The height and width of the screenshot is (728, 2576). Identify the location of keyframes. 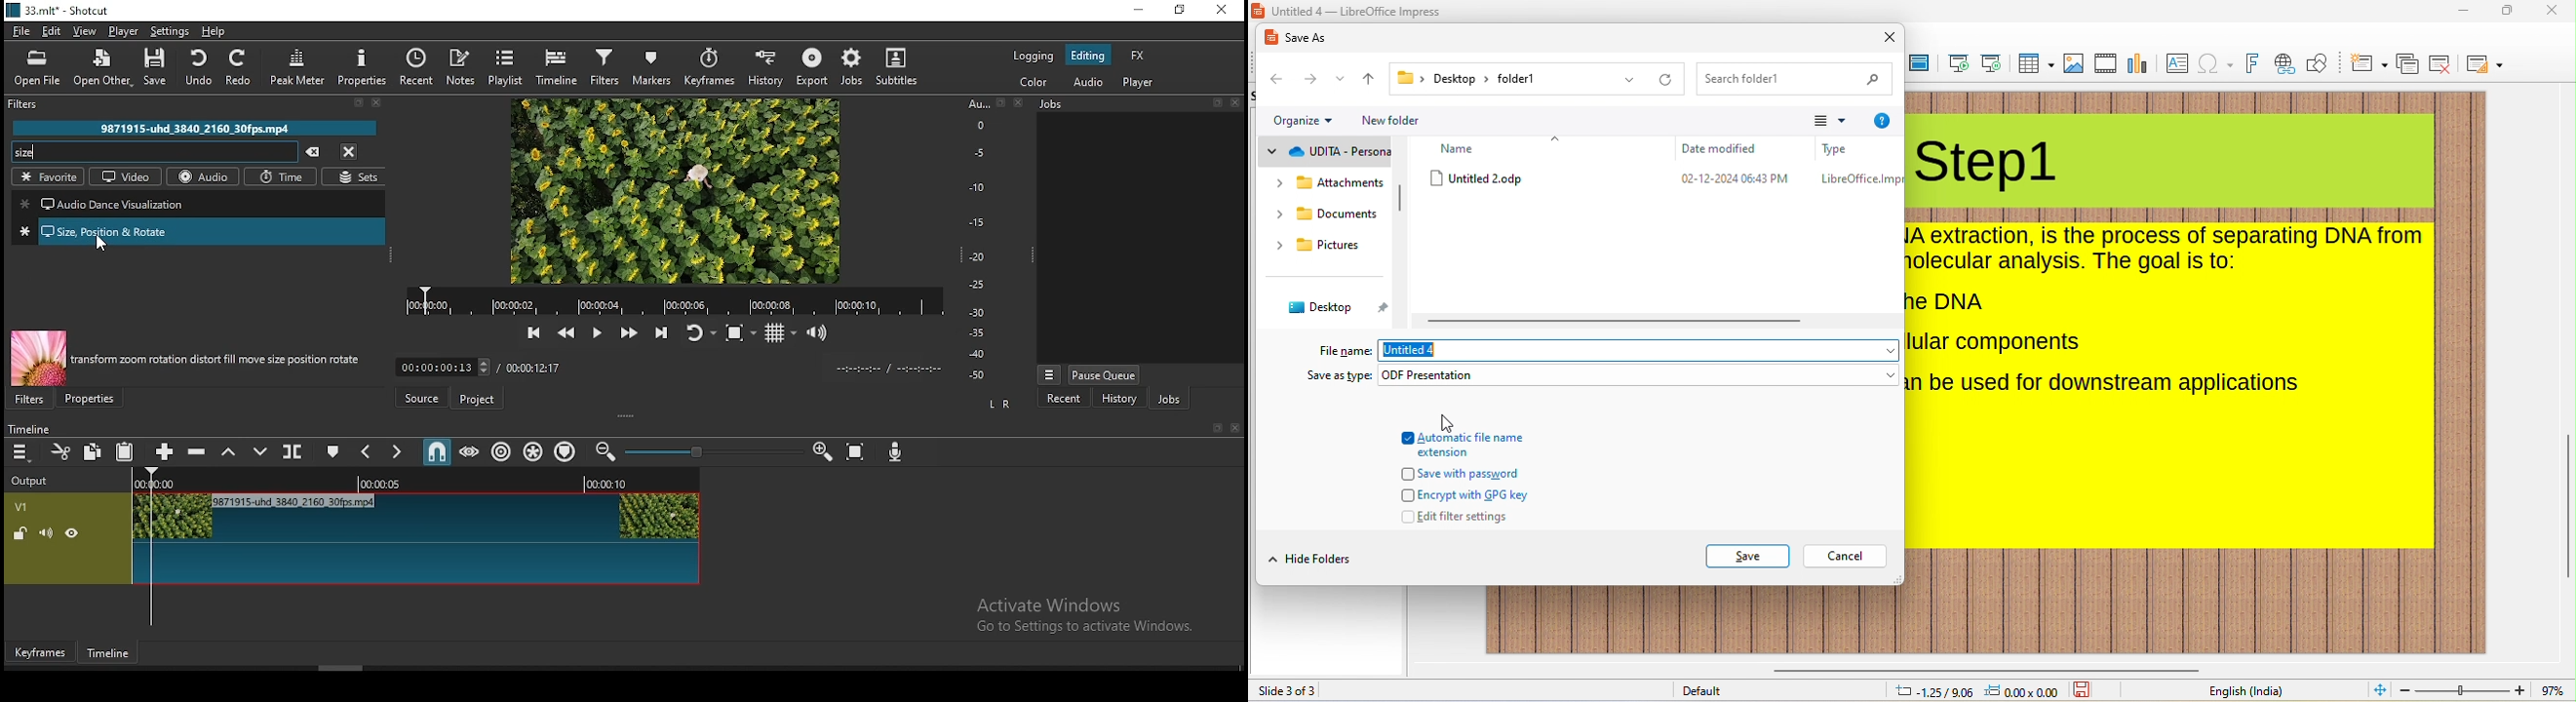
(709, 66).